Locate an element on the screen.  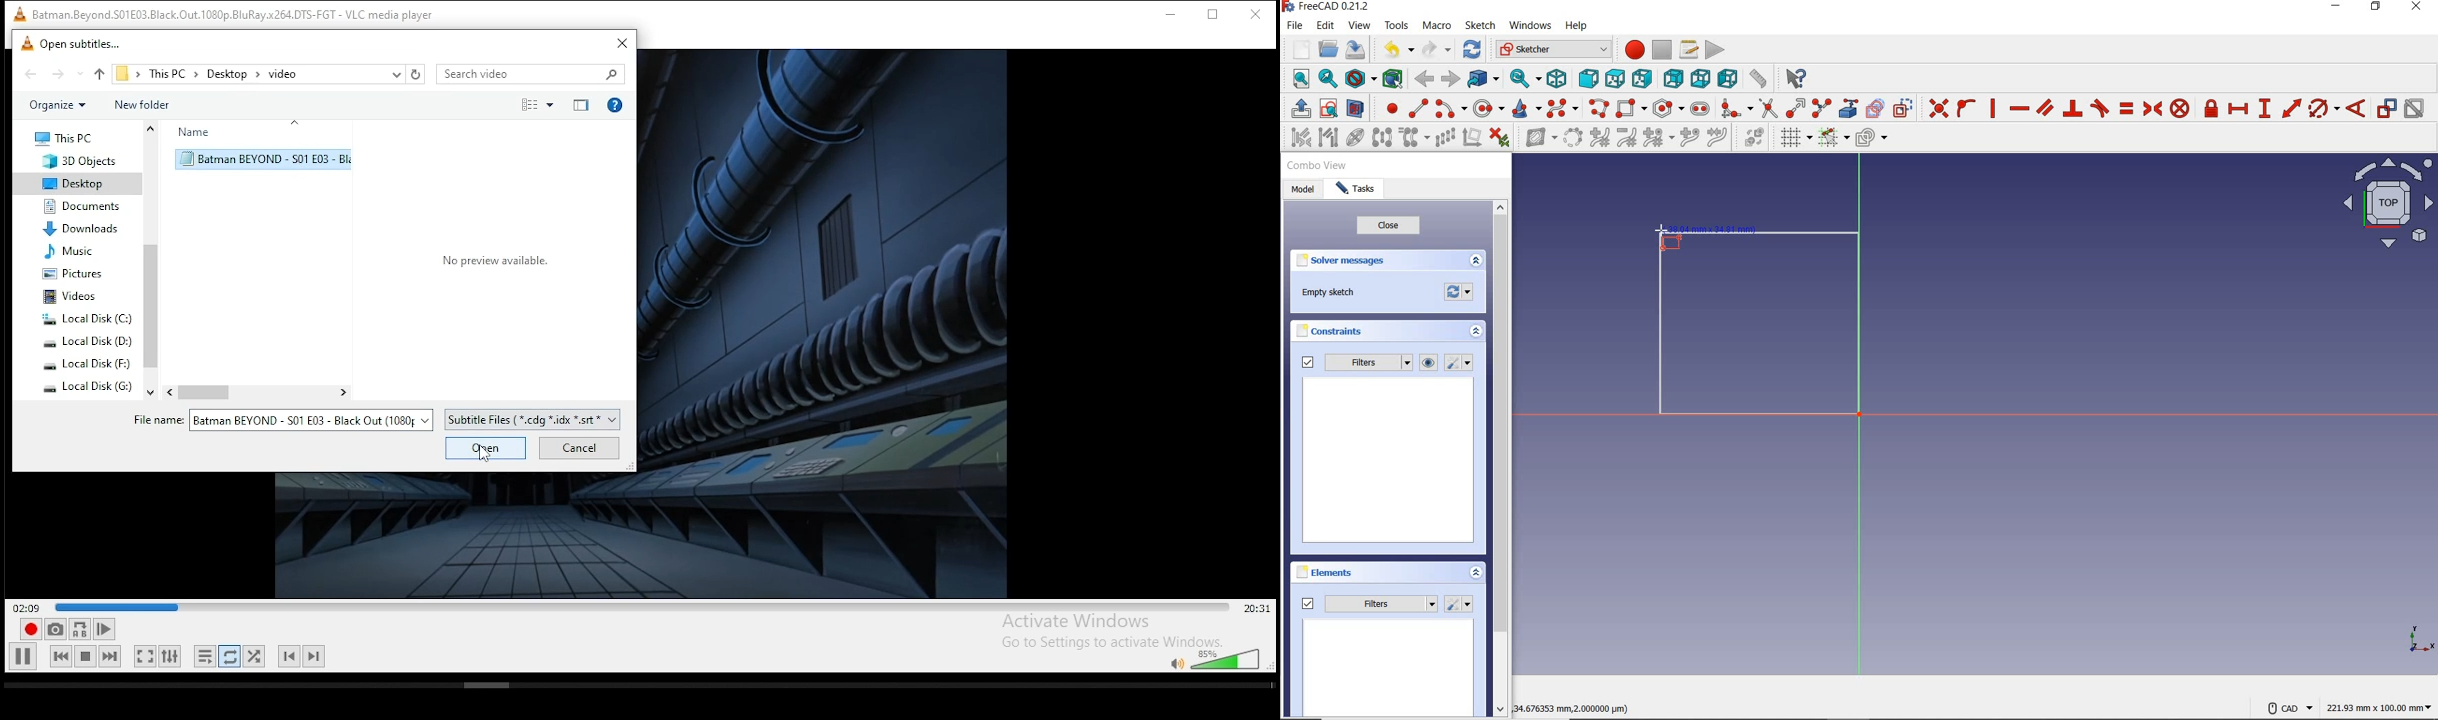
sync view is located at coordinates (1524, 77).